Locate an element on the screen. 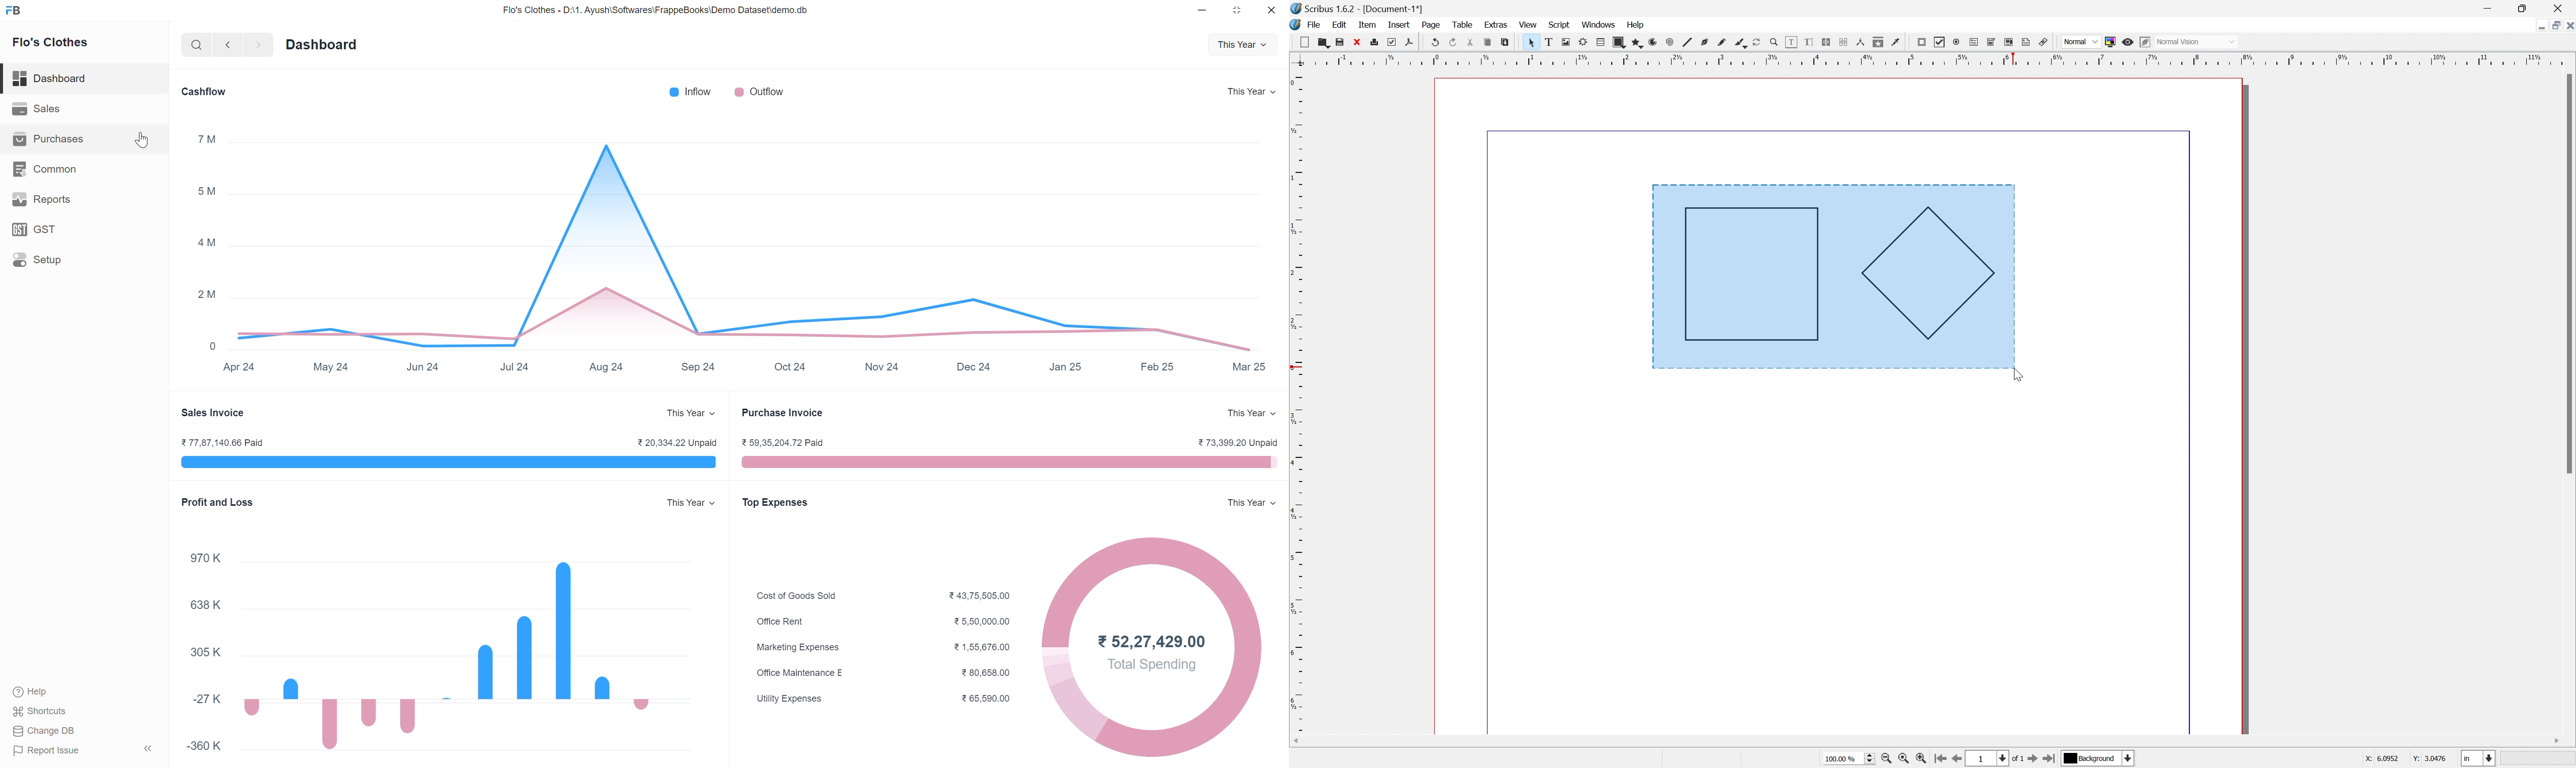 The image size is (2576, 784). coordinates is located at coordinates (2405, 757).